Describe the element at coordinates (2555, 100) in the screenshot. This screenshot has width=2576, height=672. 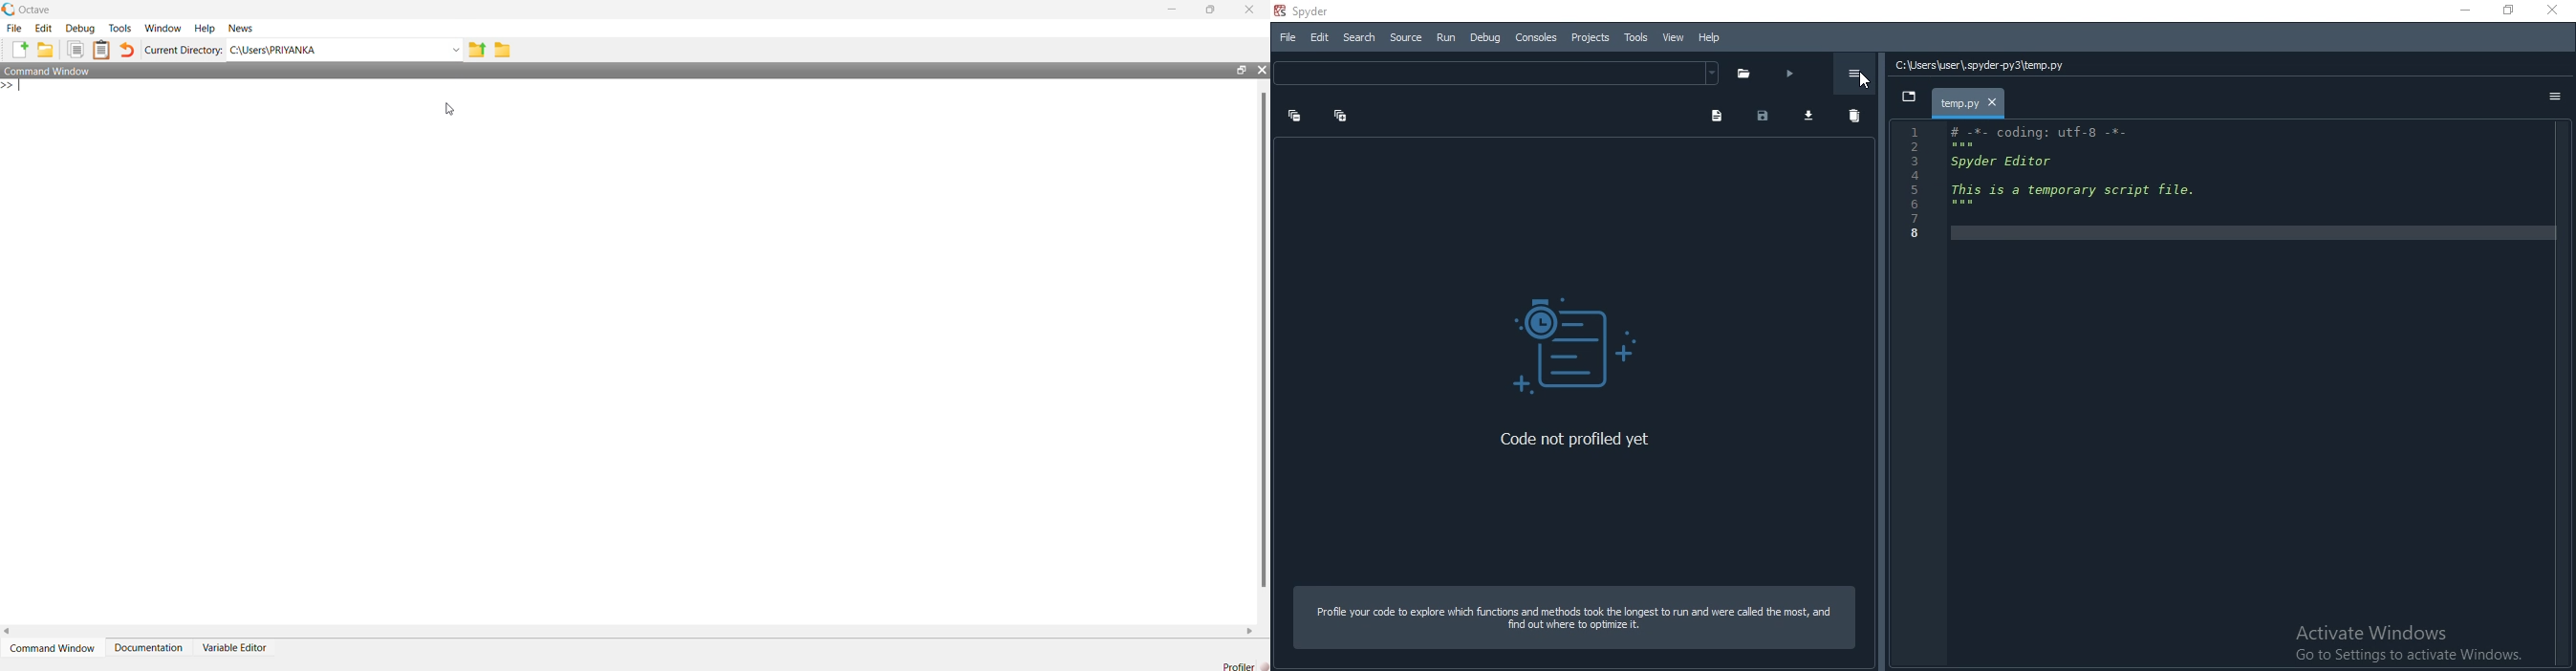
I see `options` at that location.